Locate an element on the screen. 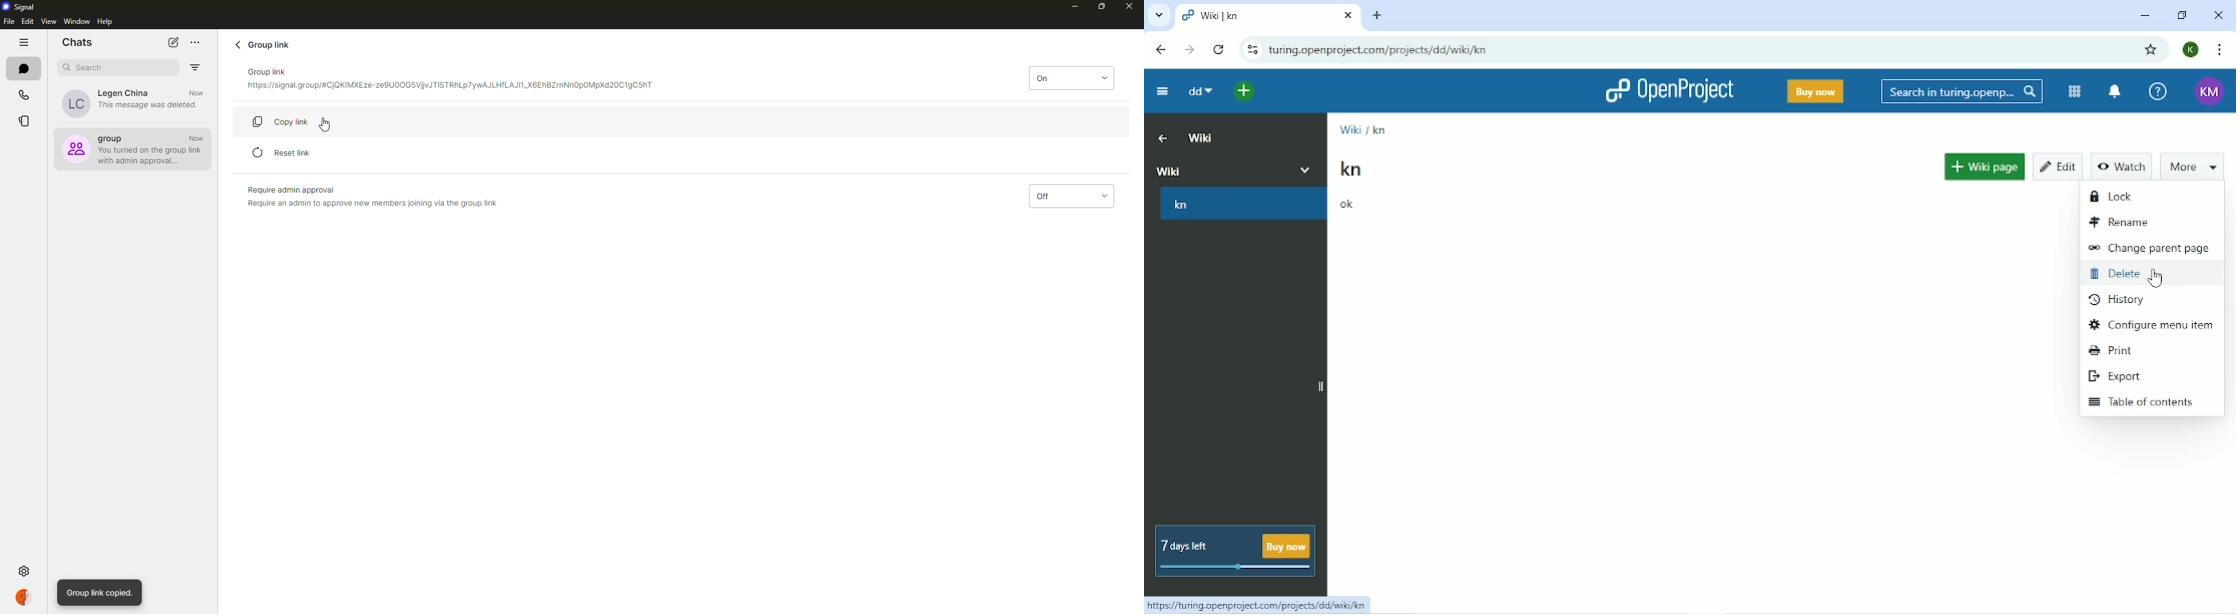 The image size is (2240, 616). signal is located at coordinates (22, 7).